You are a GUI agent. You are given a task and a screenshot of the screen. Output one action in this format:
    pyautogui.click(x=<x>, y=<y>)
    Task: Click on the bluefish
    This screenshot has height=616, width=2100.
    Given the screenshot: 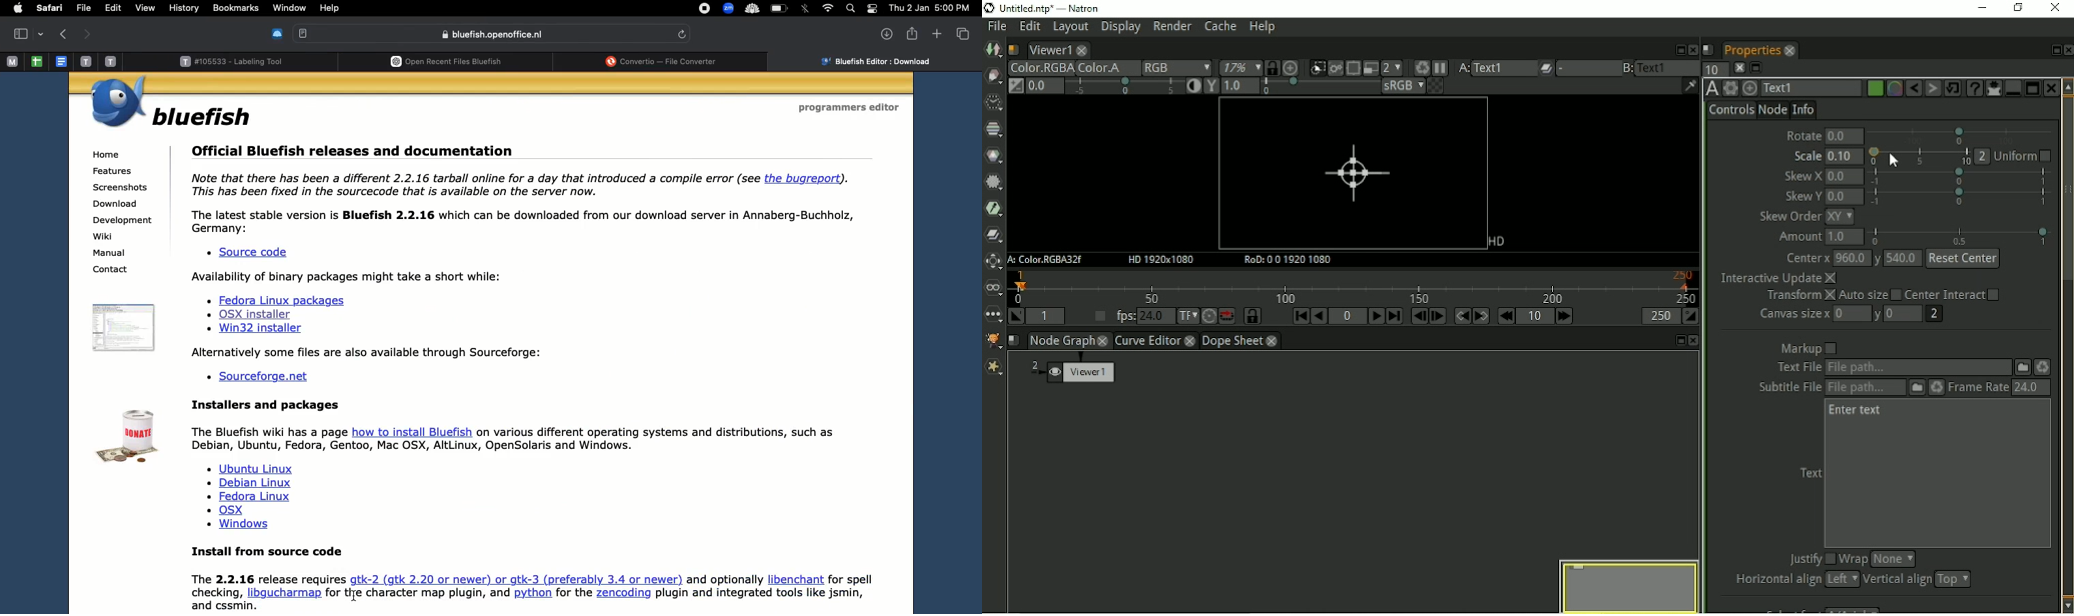 What is the action you would take?
    pyautogui.click(x=203, y=117)
    